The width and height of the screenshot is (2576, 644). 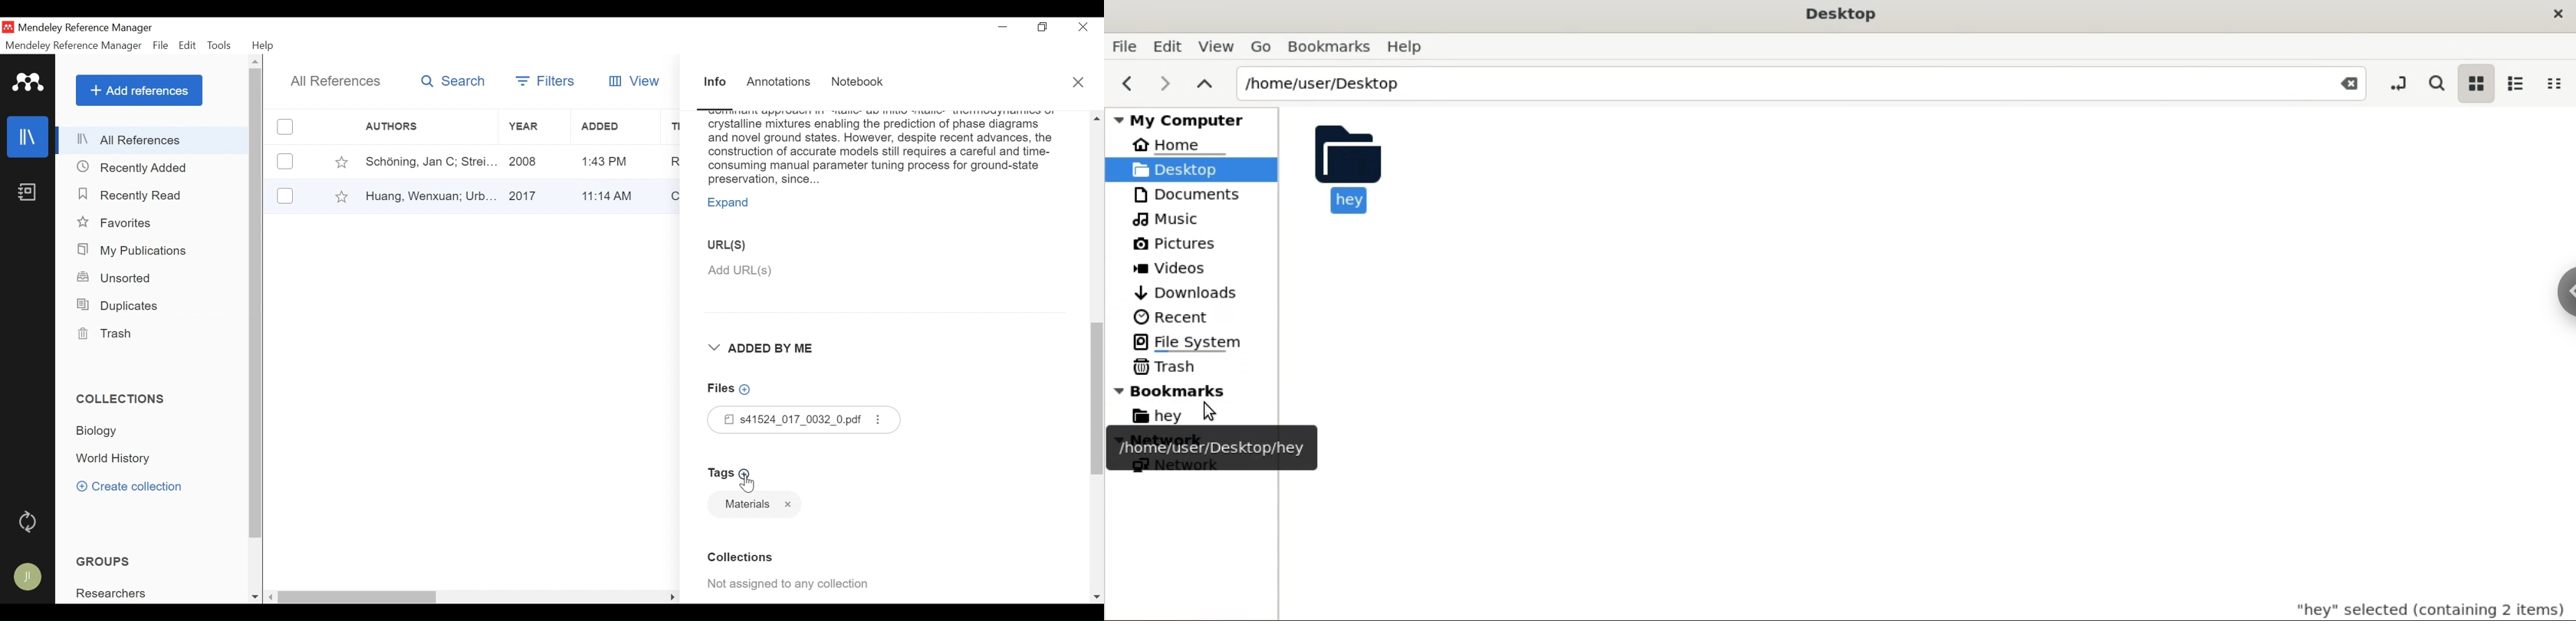 What do you see at coordinates (1097, 598) in the screenshot?
I see `Scroll down` at bounding box center [1097, 598].